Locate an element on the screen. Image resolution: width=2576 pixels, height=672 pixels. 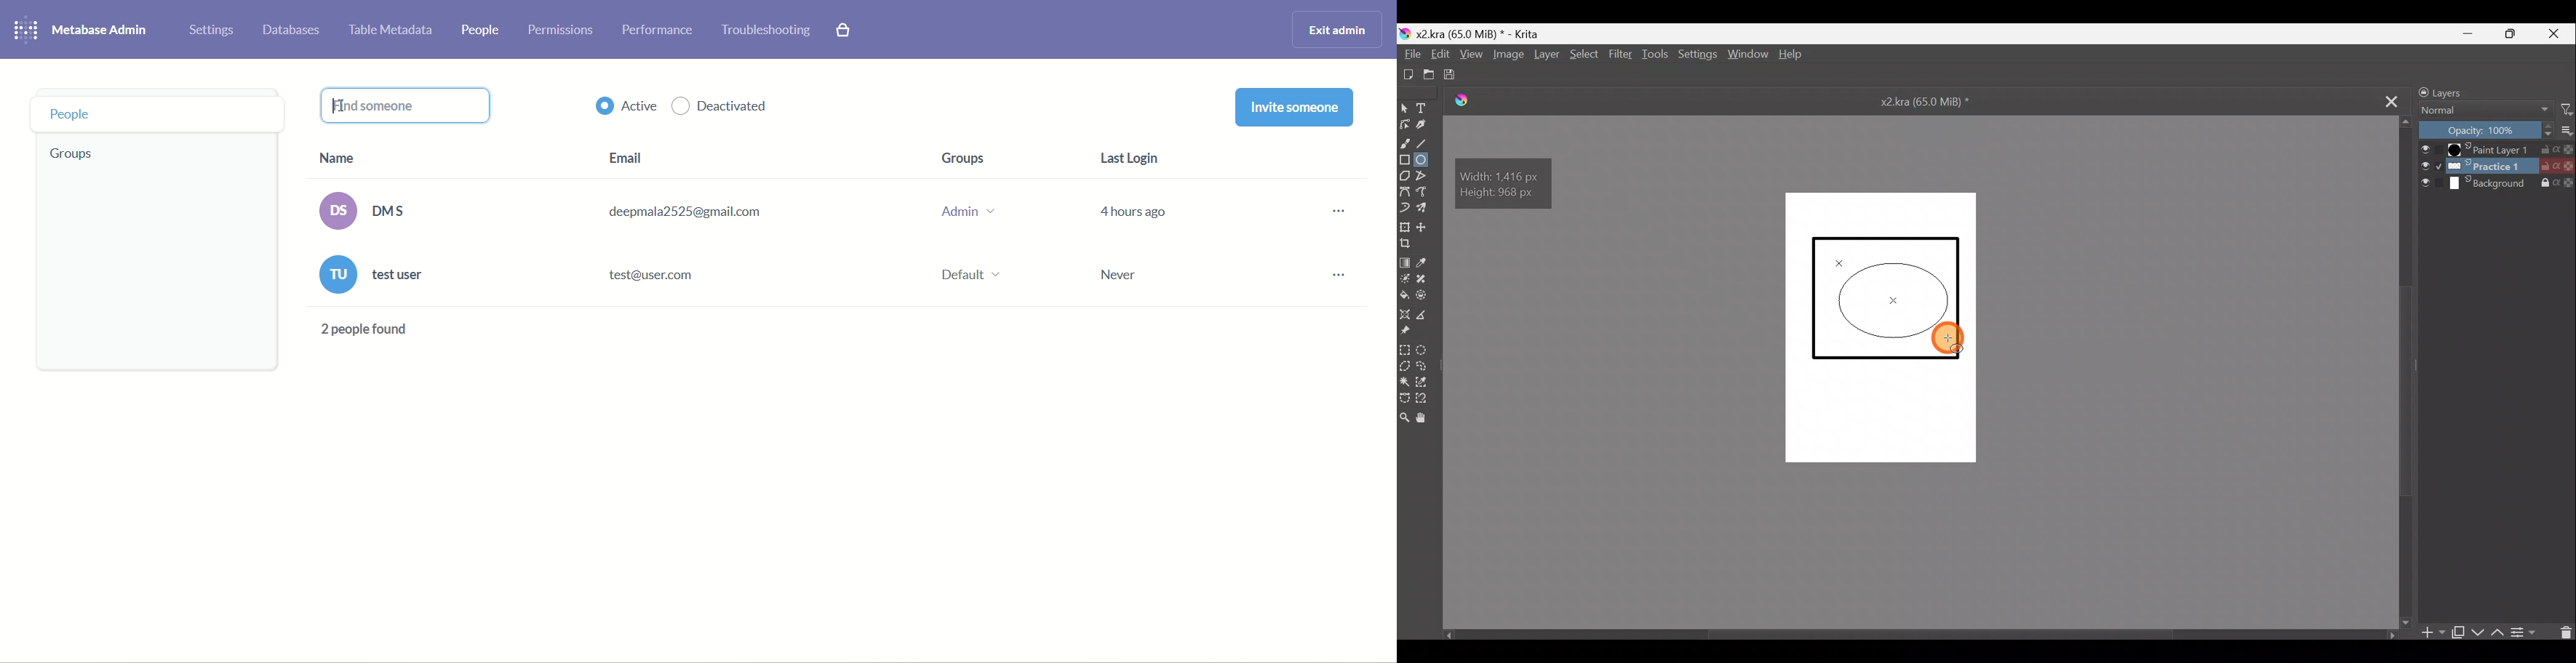
Move layer is located at coordinates (1427, 227).